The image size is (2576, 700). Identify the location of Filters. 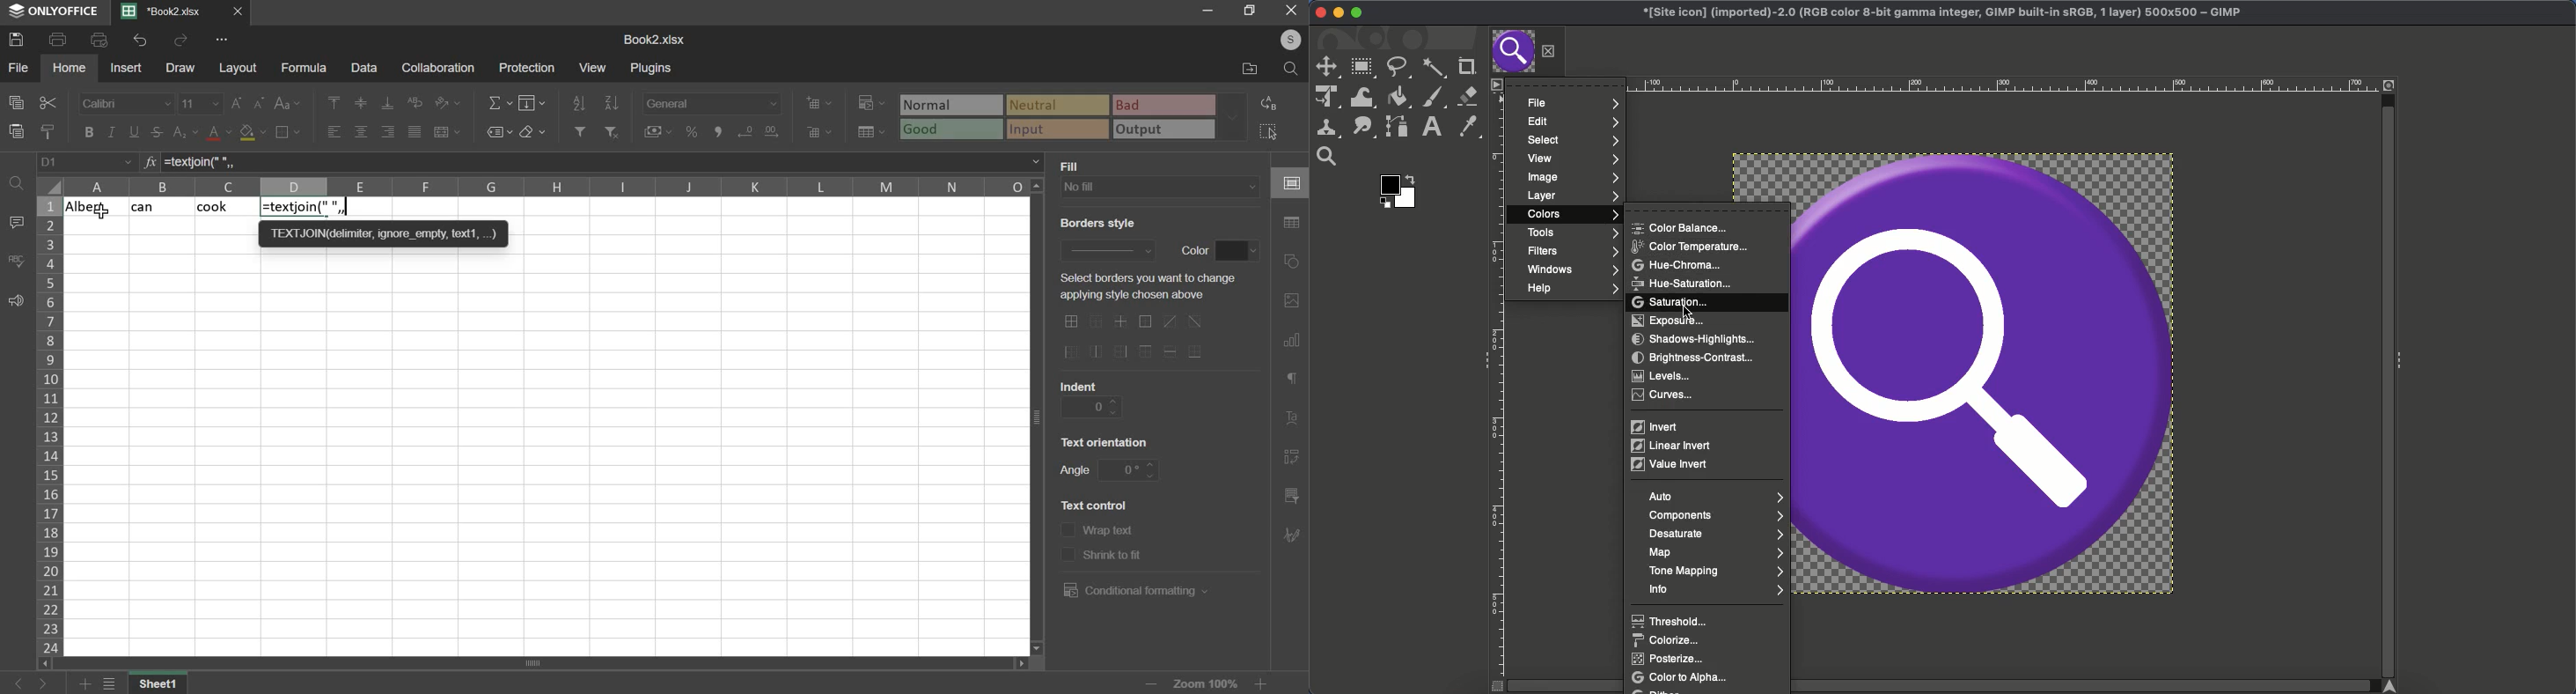
(1573, 252).